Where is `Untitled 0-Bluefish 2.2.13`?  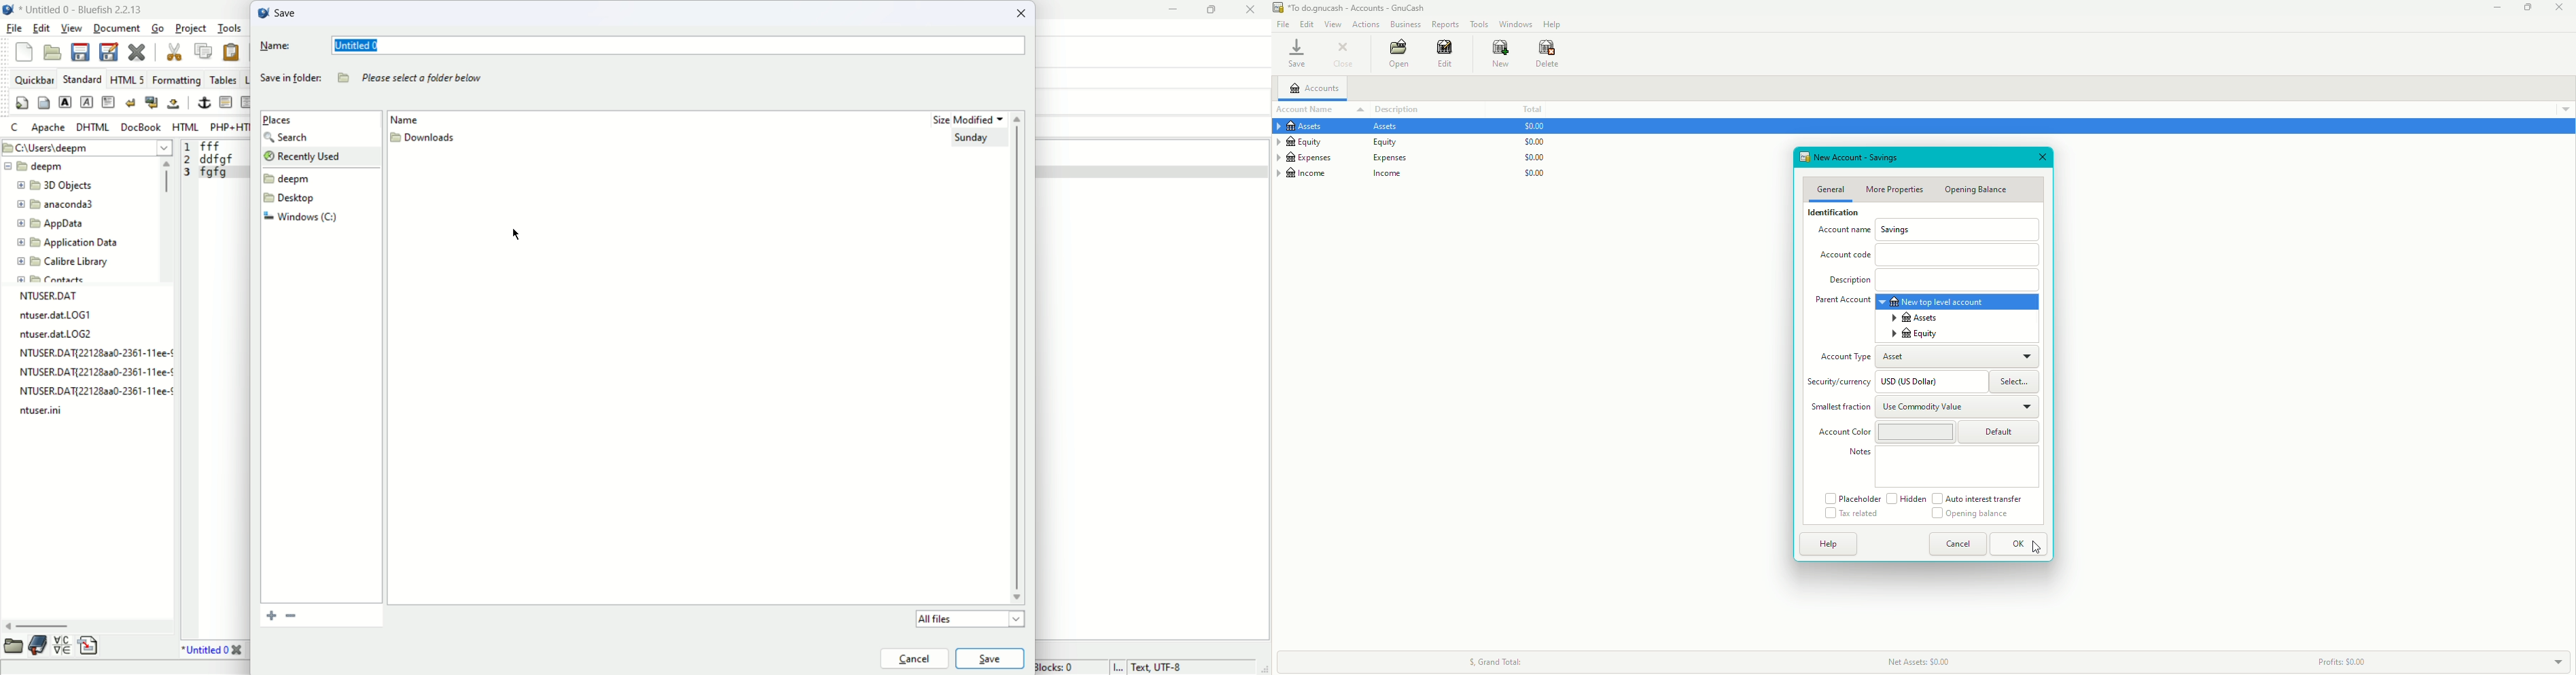
Untitled 0-Bluefish 2.2.13 is located at coordinates (81, 10).